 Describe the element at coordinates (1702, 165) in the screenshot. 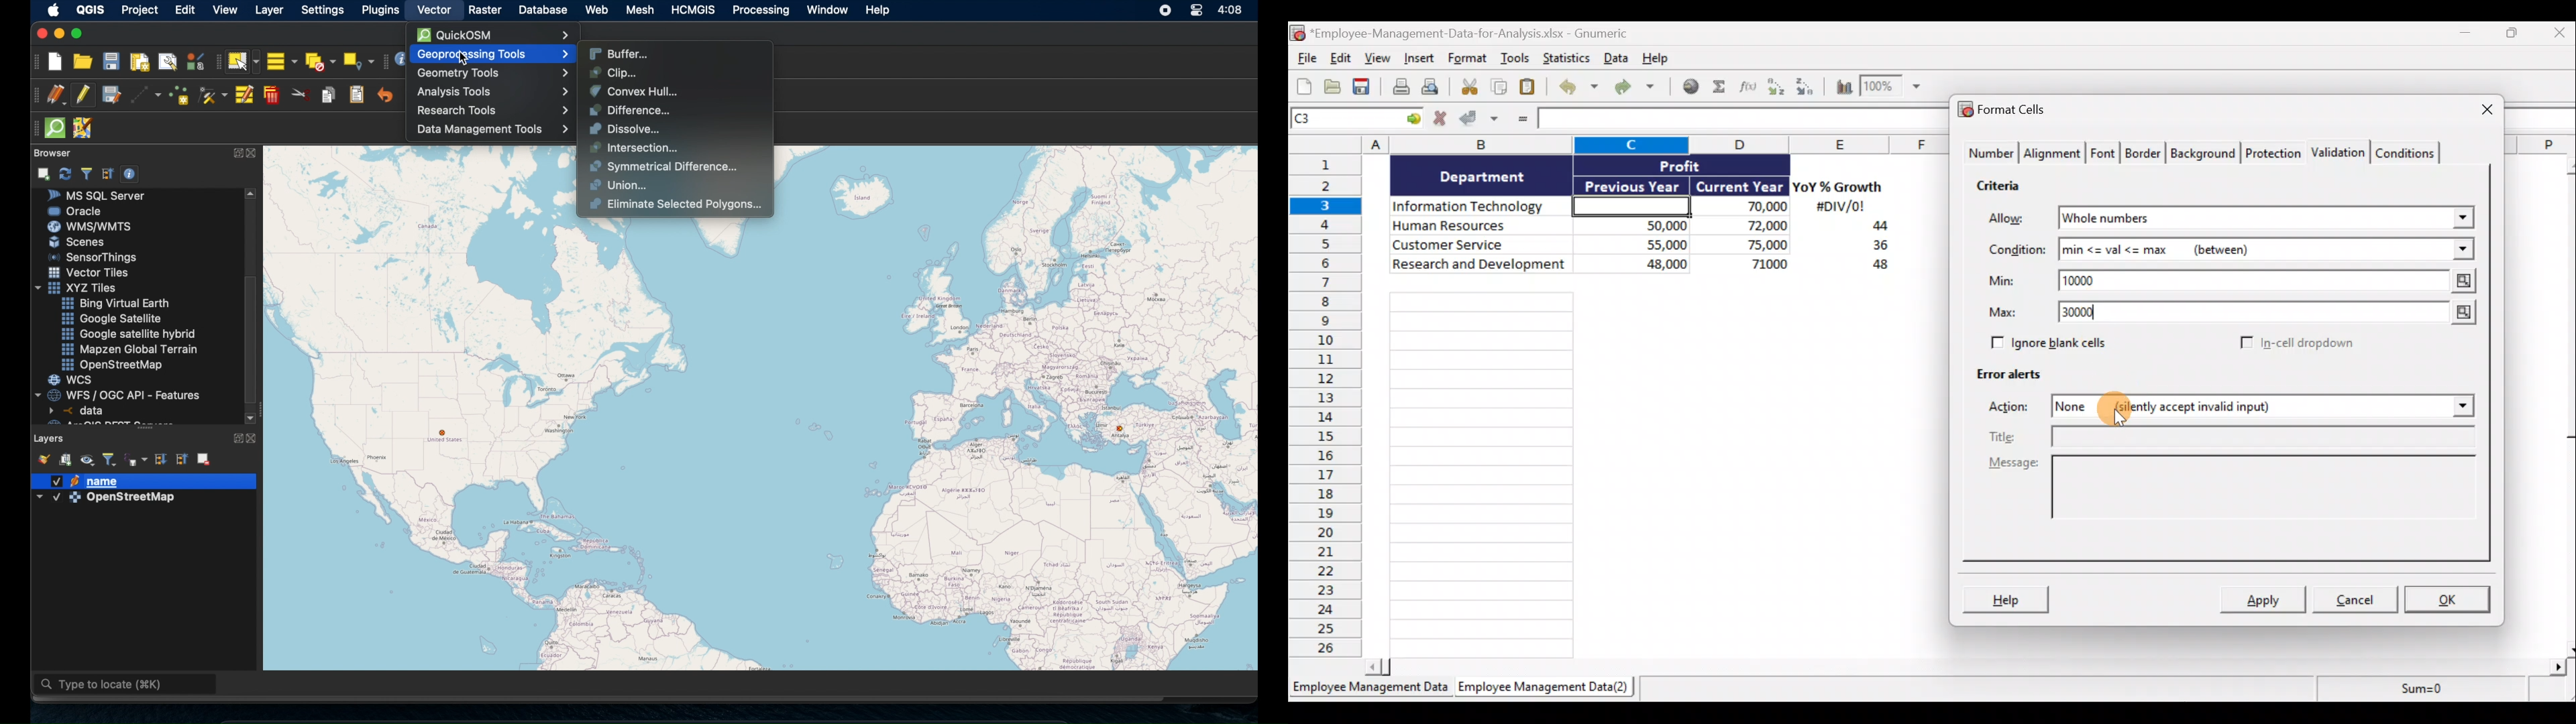

I see `Profit` at that location.